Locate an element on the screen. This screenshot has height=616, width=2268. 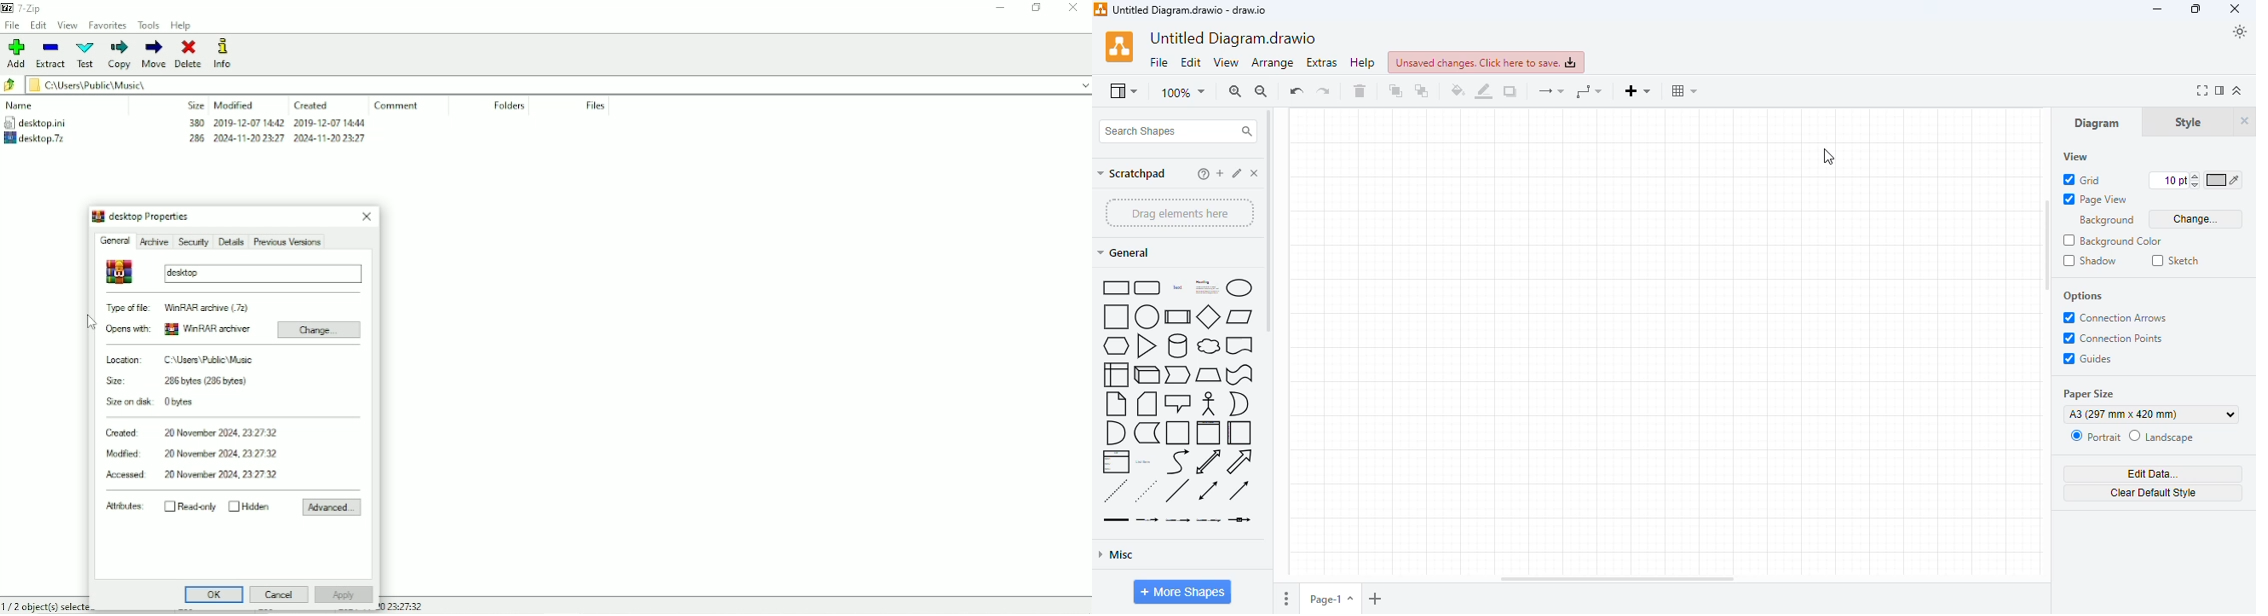
rectangle is located at coordinates (1114, 287).